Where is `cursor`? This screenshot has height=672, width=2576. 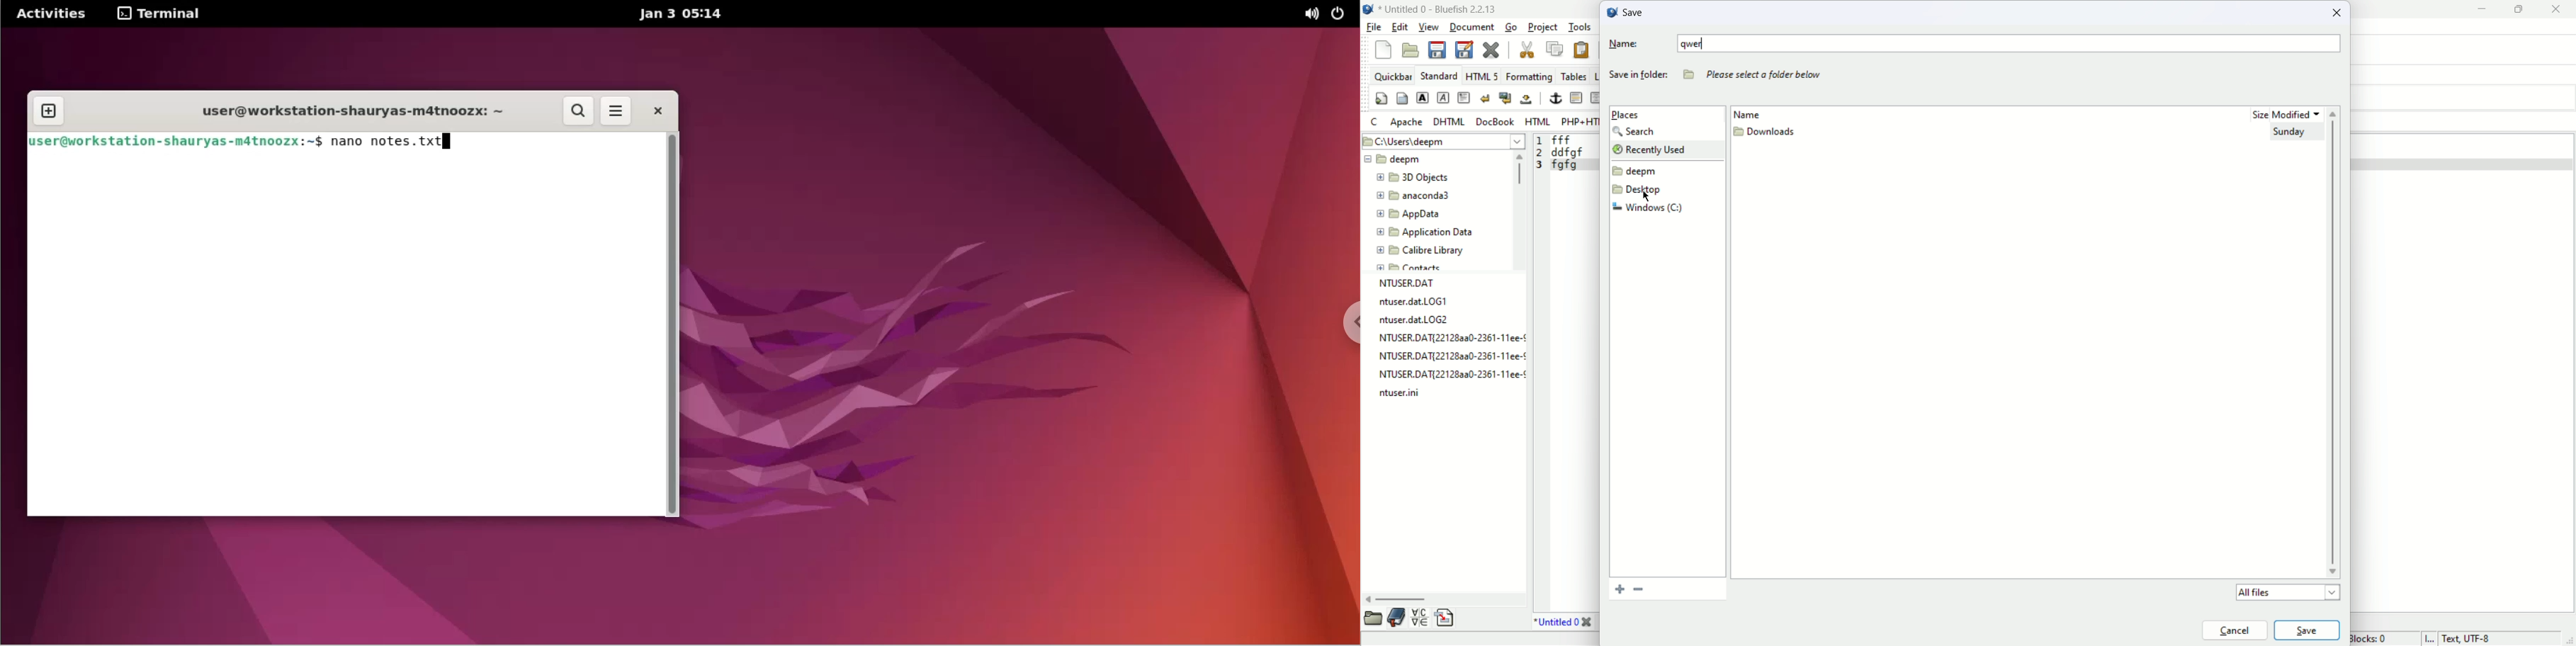 cursor is located at coordinates (1647, 196).